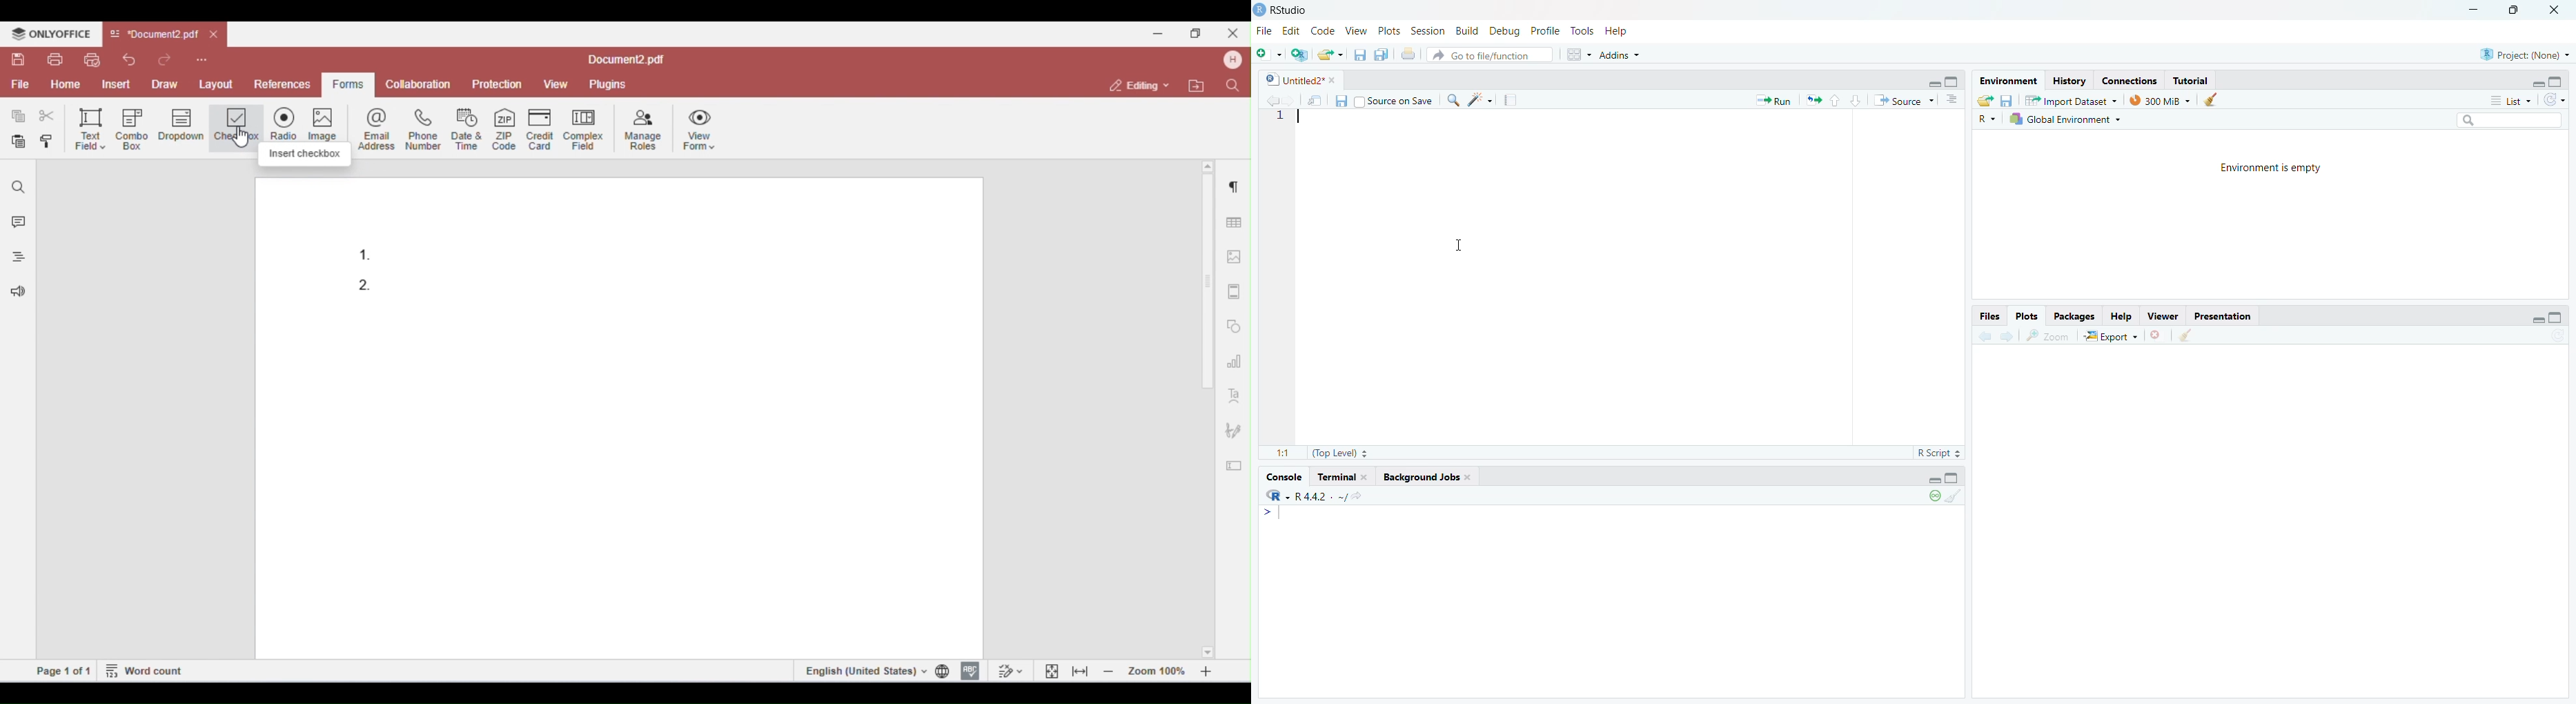  I want to click on Help, so click(1618, 32).